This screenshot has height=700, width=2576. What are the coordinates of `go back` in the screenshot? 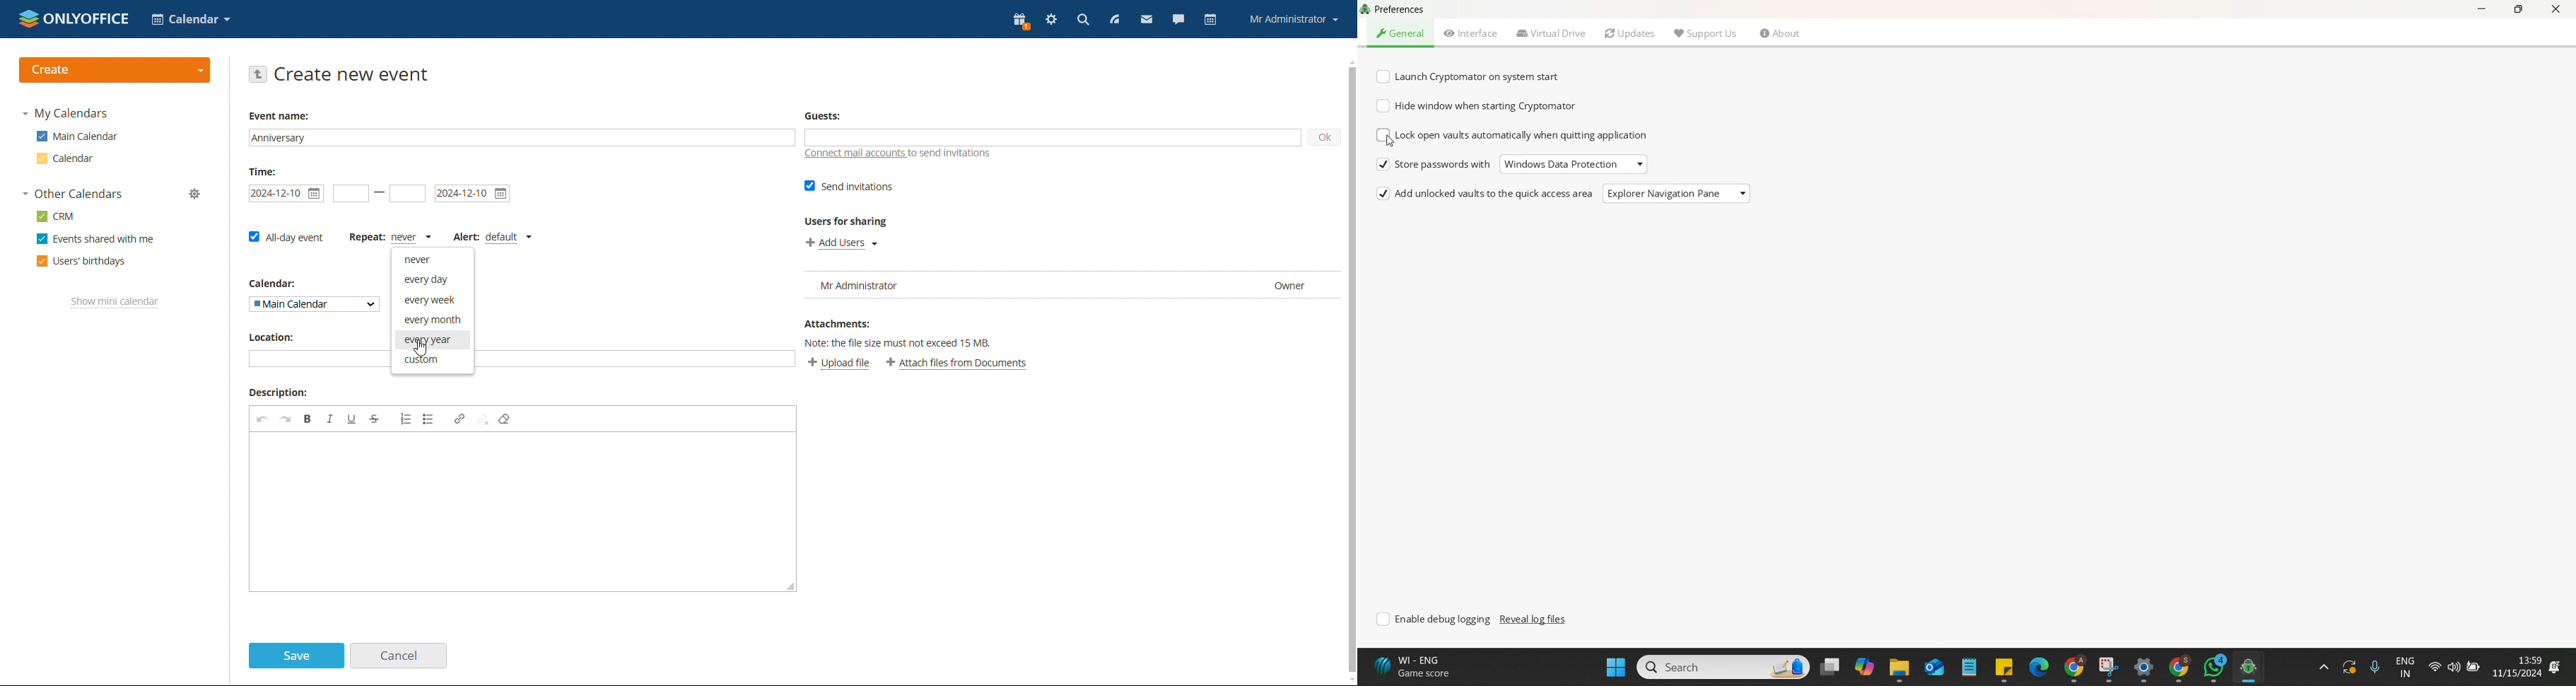 It's located at (259, 74).